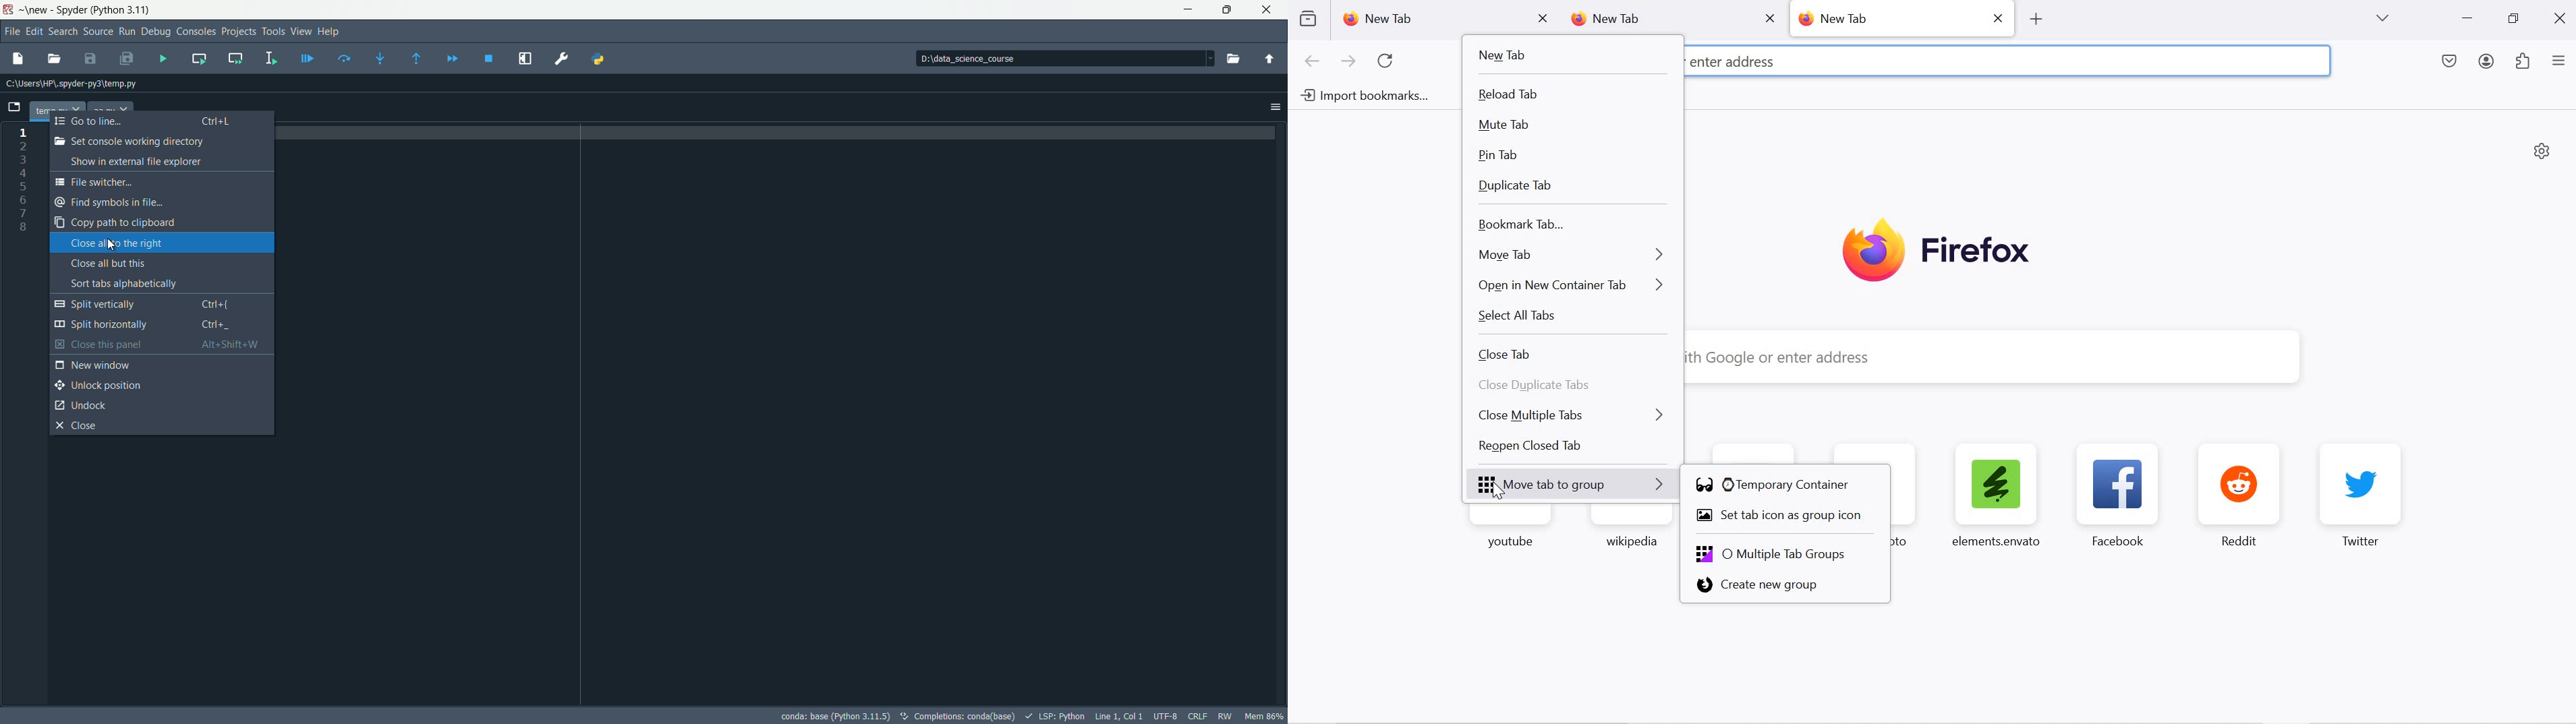  What do you see at coordinates (63, 32) in the screenshot?
I see `seach menu` at bounding box center [63, 32].